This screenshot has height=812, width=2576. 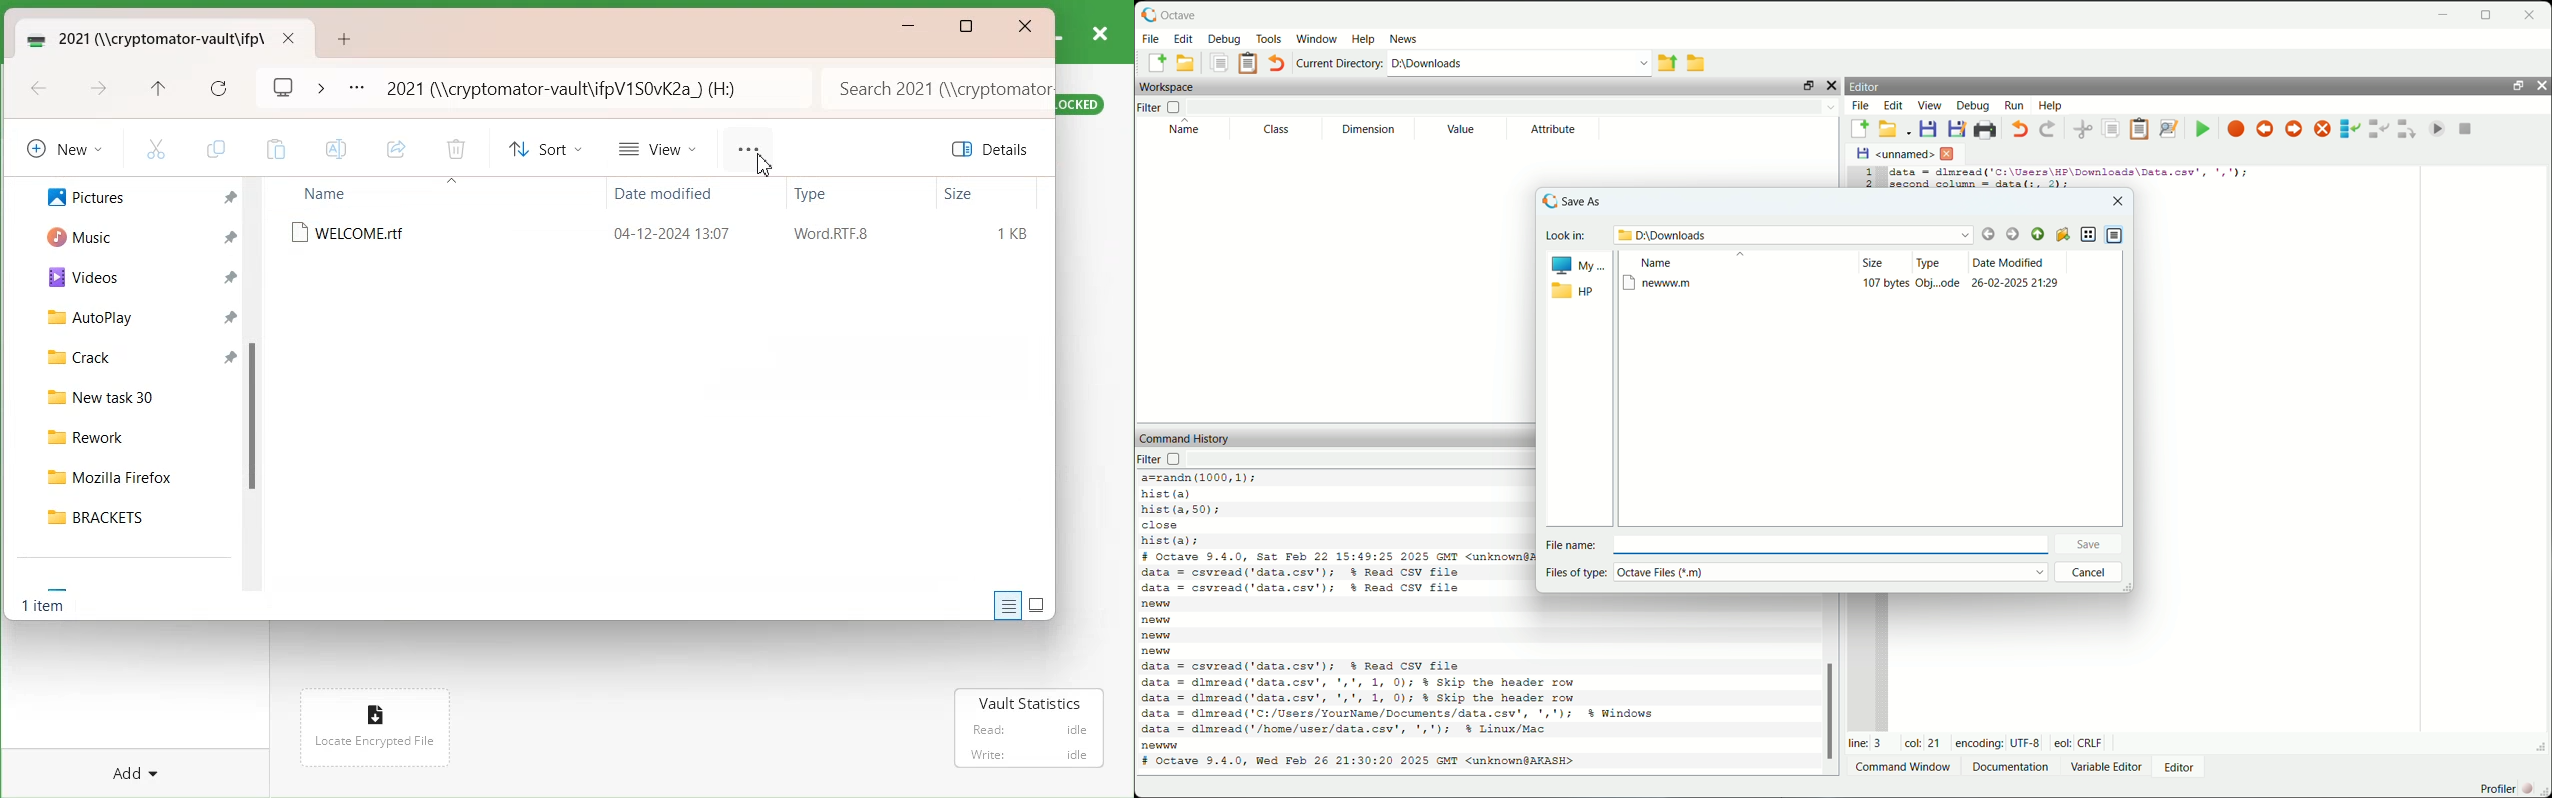 I want to click on Pin a file, so click(x=232, y=357).